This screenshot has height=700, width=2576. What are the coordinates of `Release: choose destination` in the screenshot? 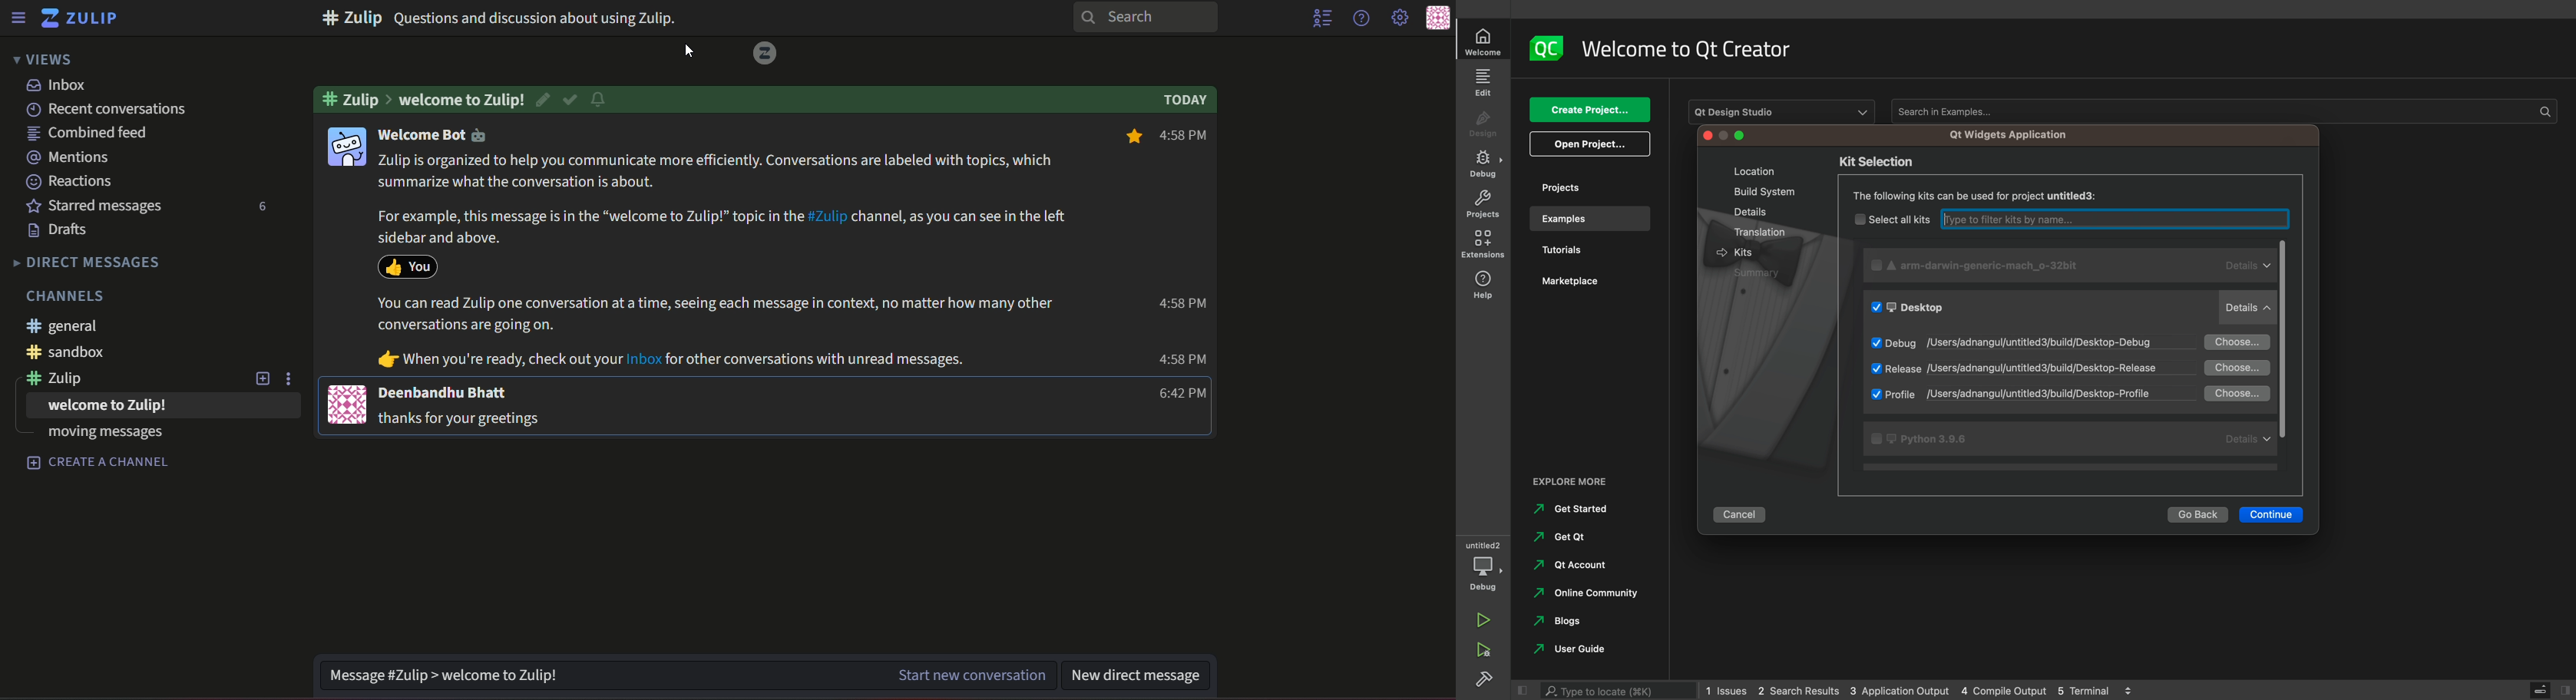 It's located at (2078, 368).